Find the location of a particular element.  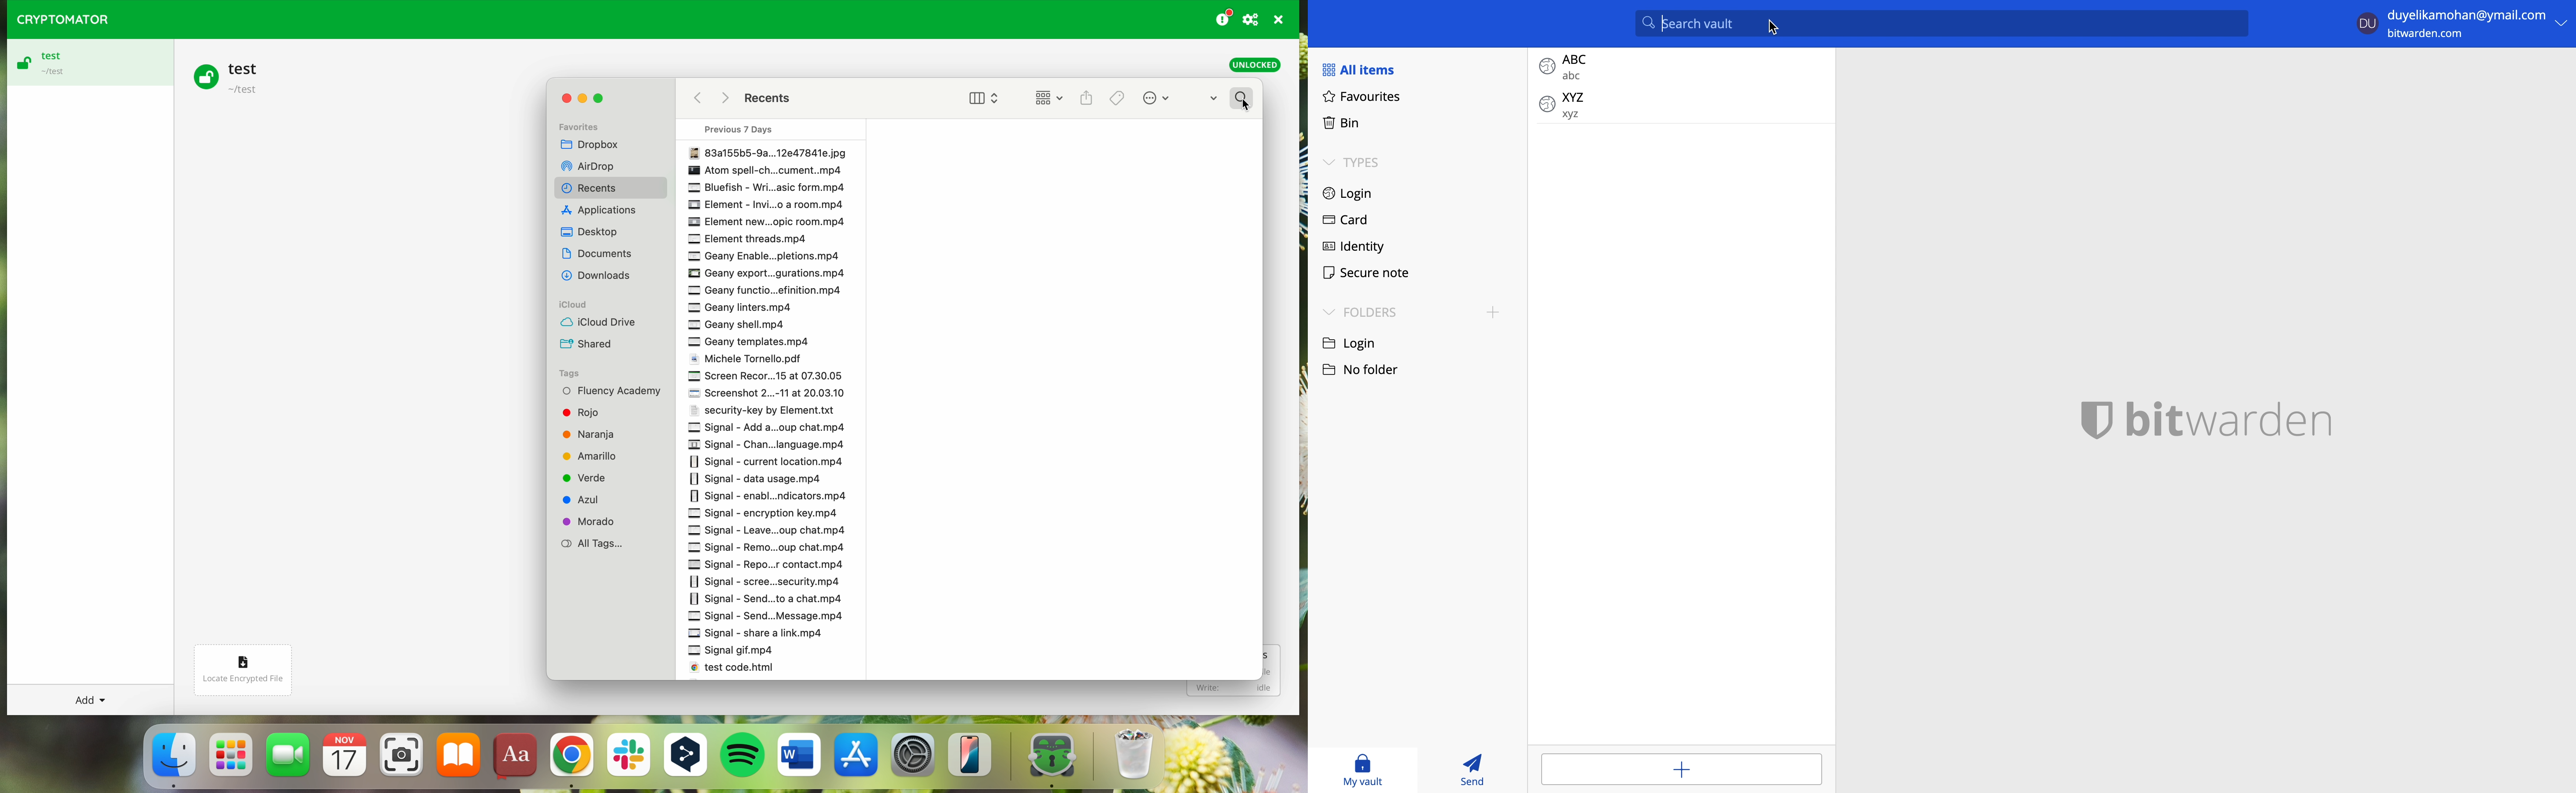

iBooks is located at coordinates (459, 758).